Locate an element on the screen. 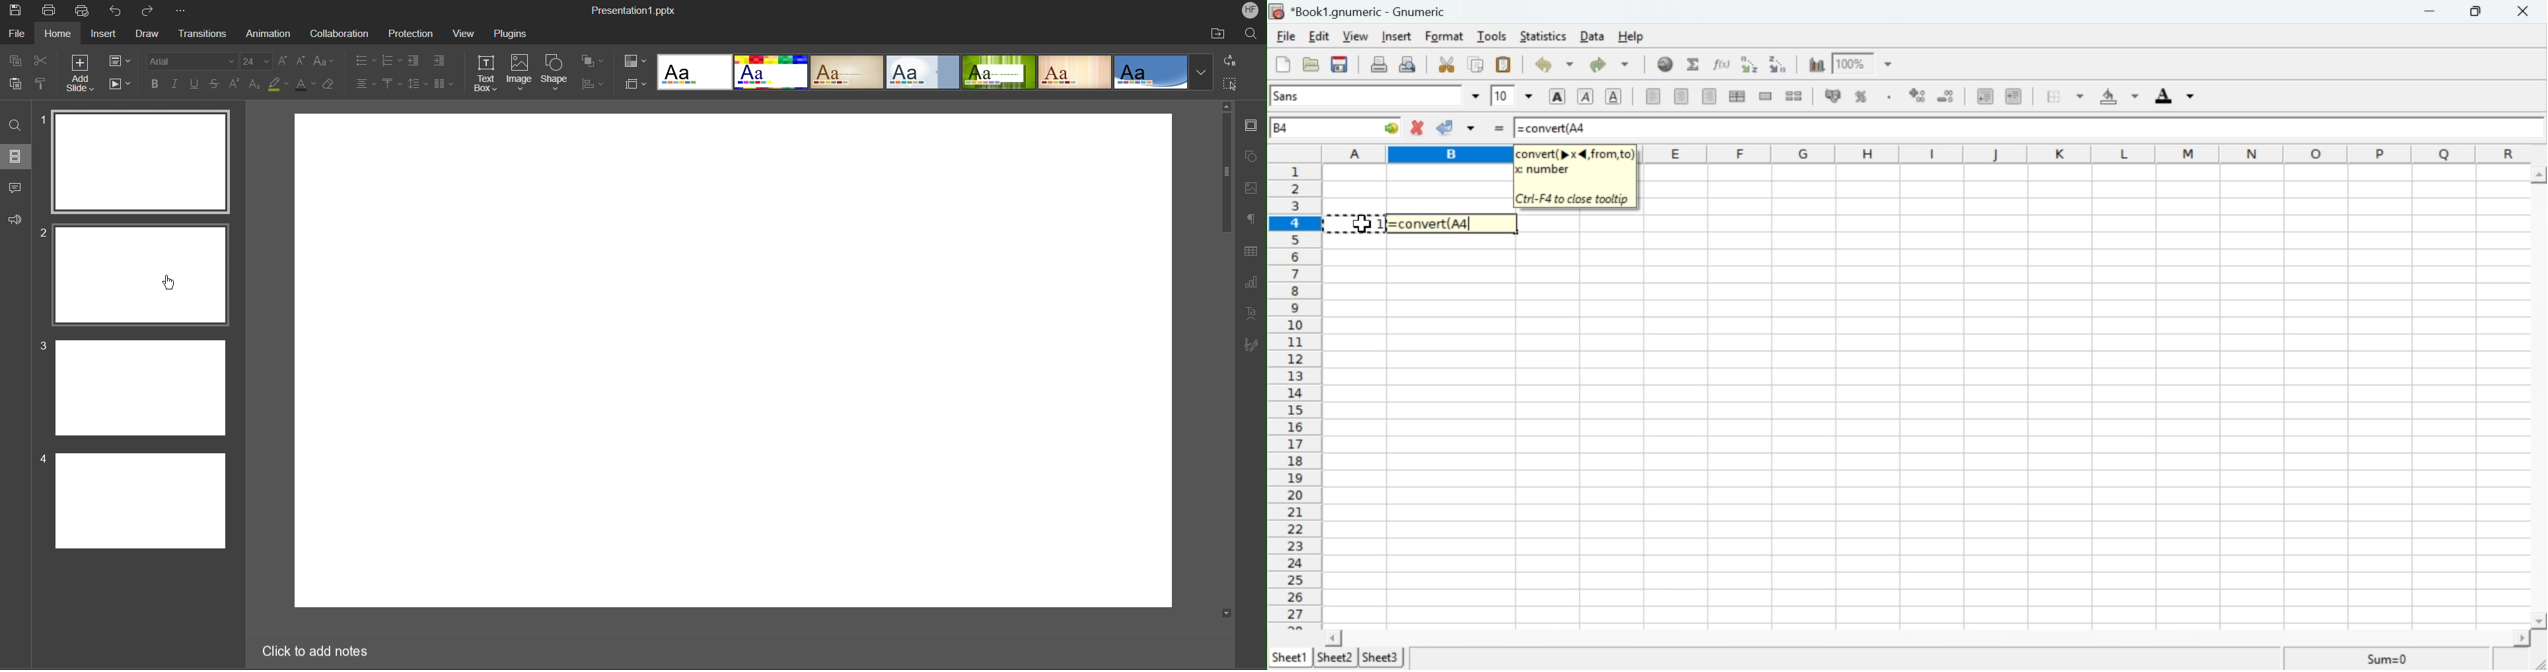  superscript is located at coordinates (236, 85).